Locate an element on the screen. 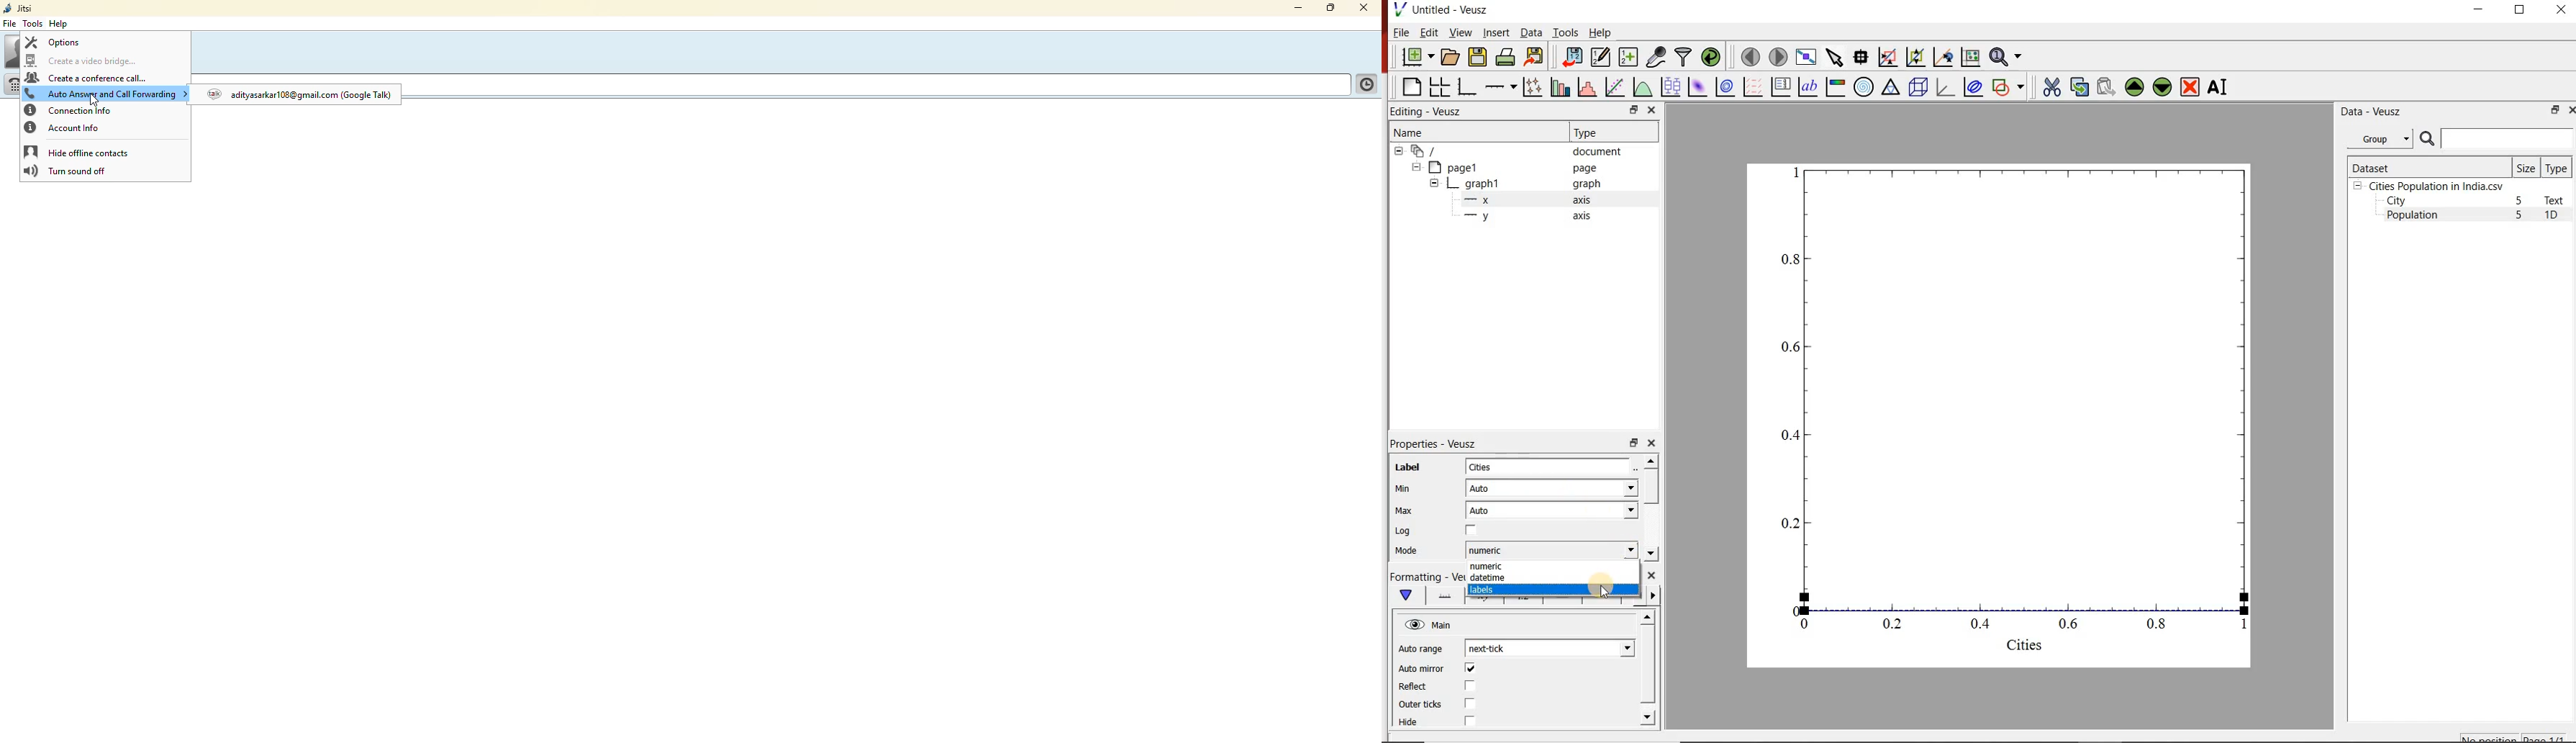 The width and height of the screenshot is (2576, 756). click to recenter graph axes is located at coordinates (1942, 58).